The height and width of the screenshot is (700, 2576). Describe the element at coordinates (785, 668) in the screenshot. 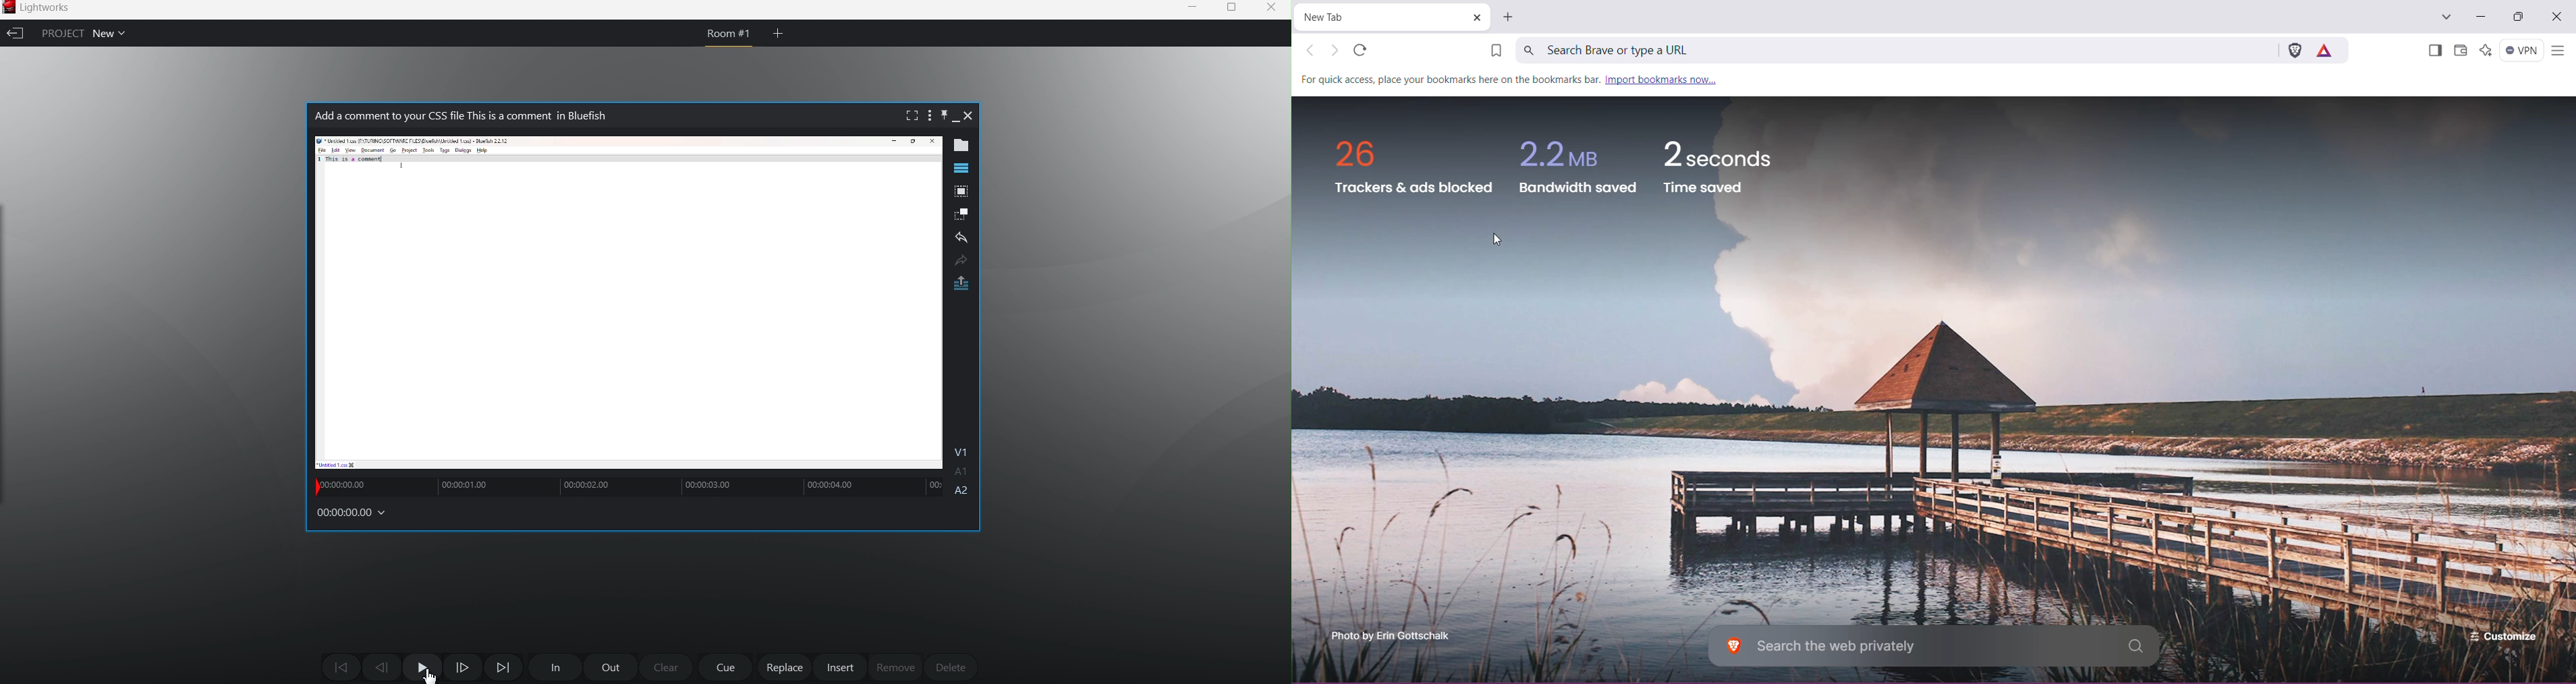

I see `replace` at that location.